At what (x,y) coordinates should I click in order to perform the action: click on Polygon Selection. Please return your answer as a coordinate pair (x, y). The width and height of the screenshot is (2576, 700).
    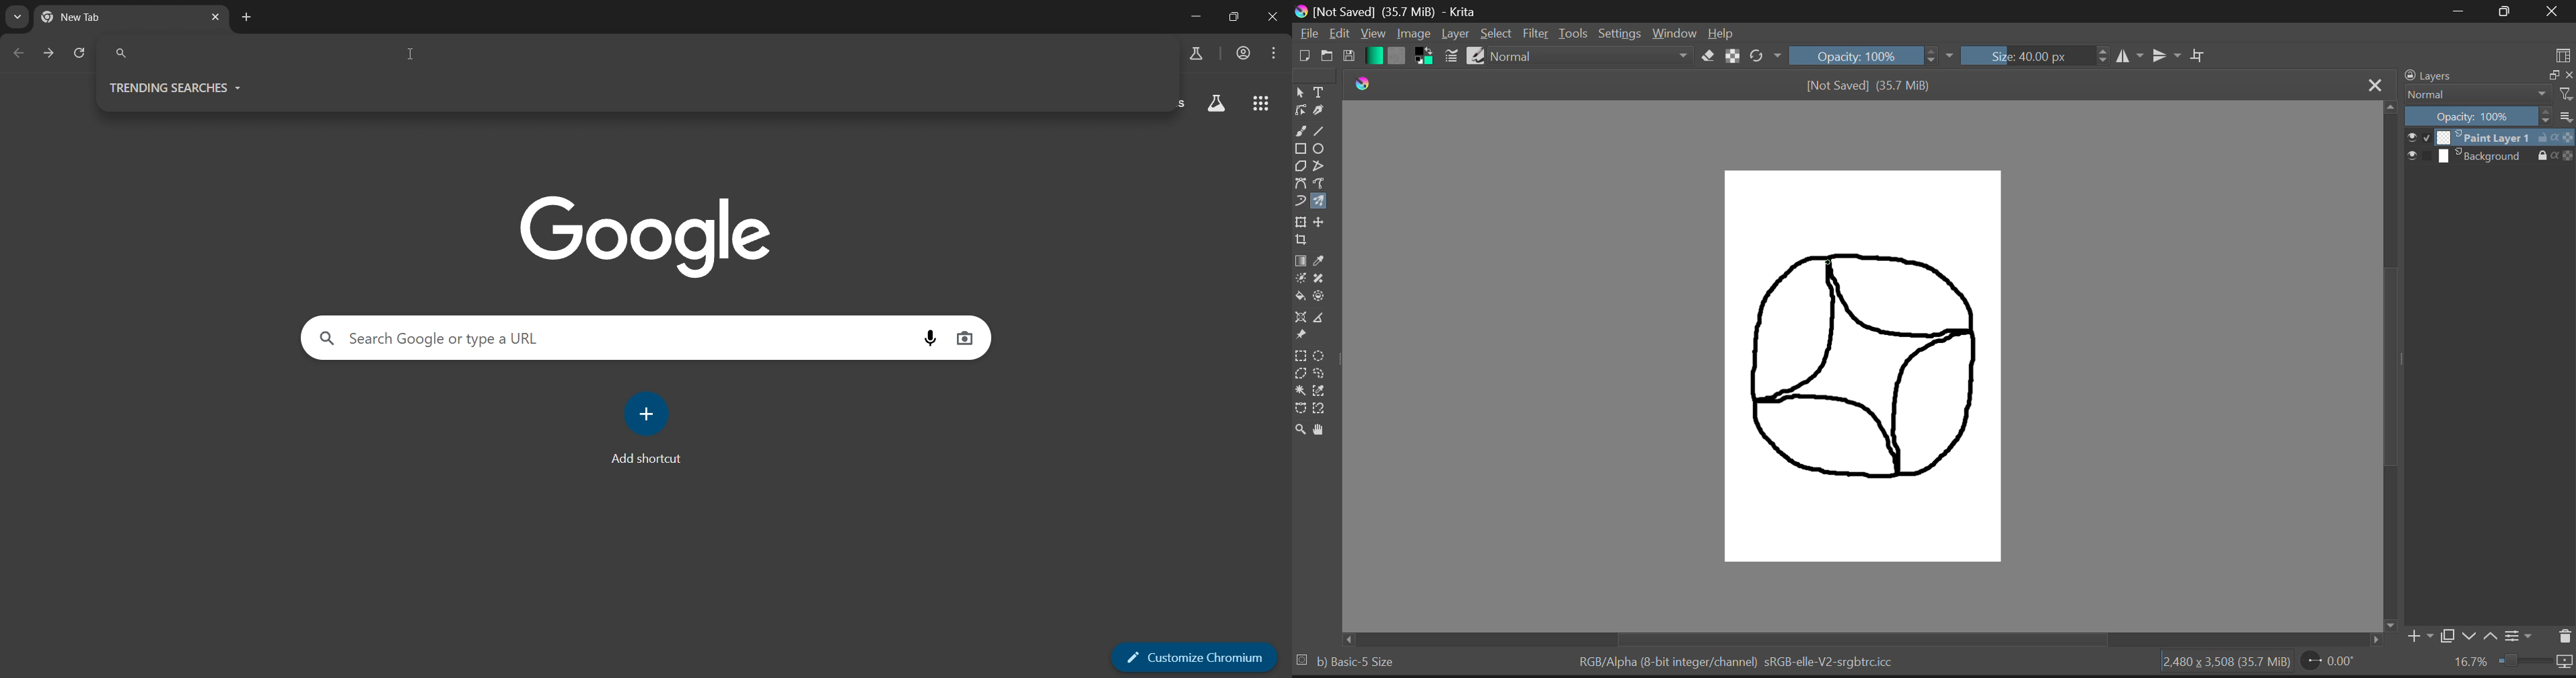
    Looking at the image, I should click on (1301, 373).